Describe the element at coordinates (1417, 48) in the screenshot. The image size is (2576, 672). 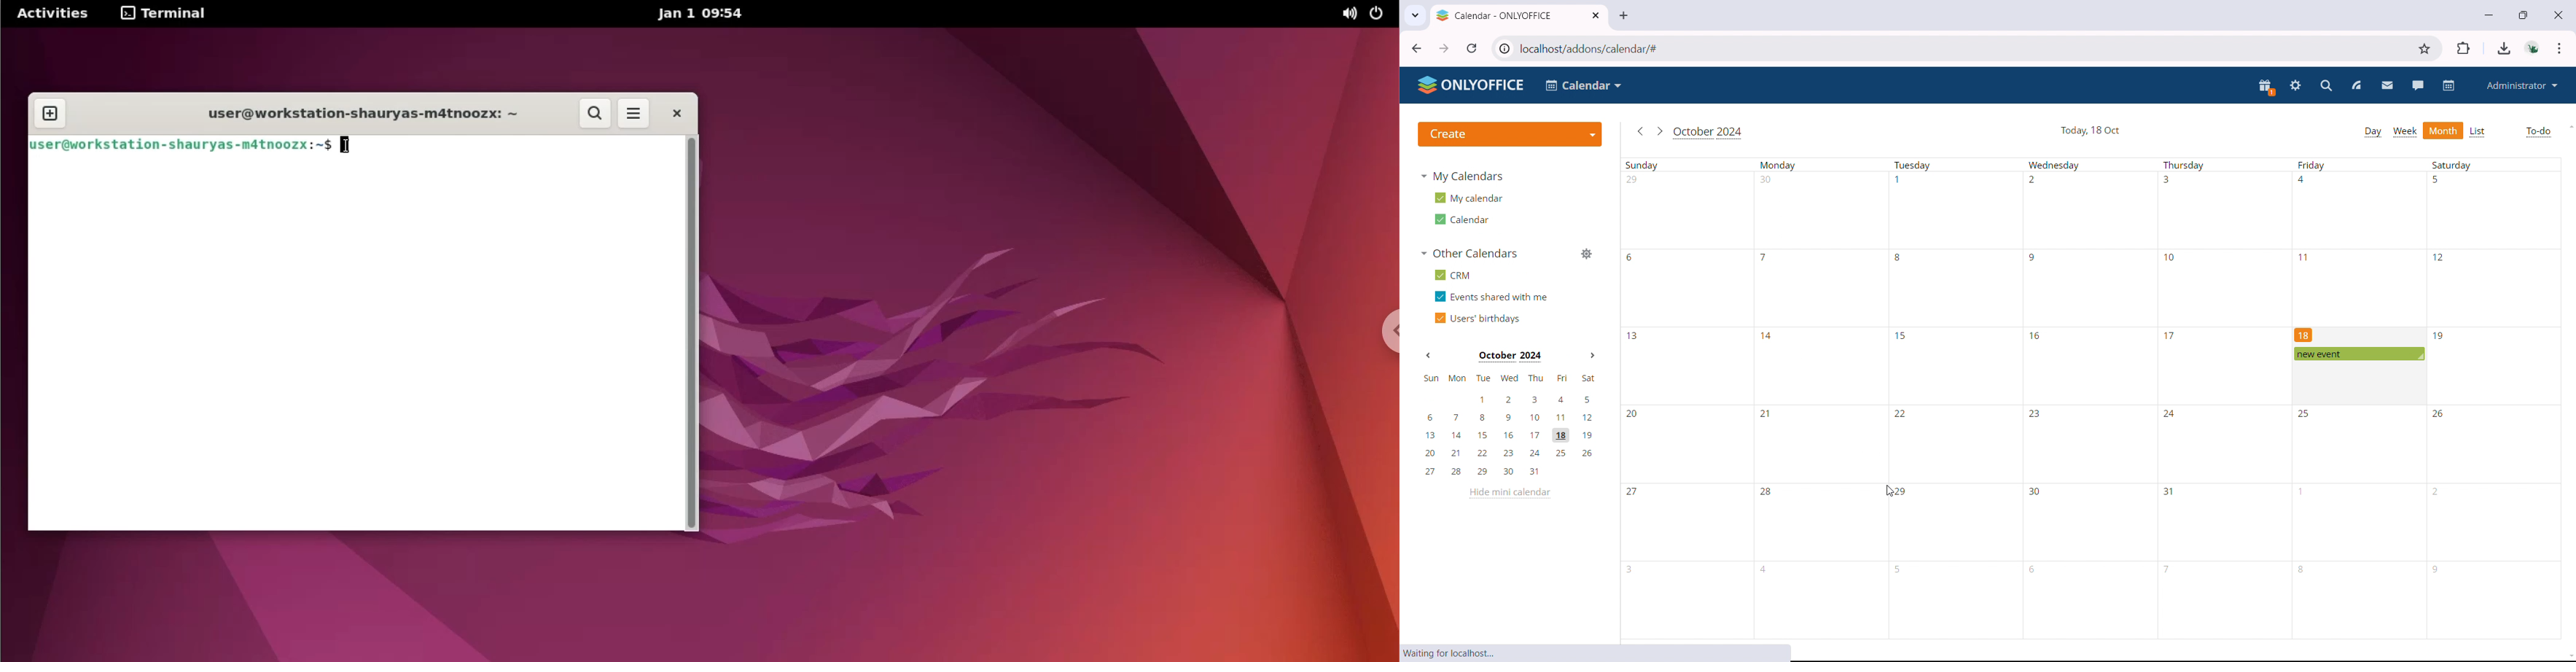
I see `click to go back, hold to see history` at that location.